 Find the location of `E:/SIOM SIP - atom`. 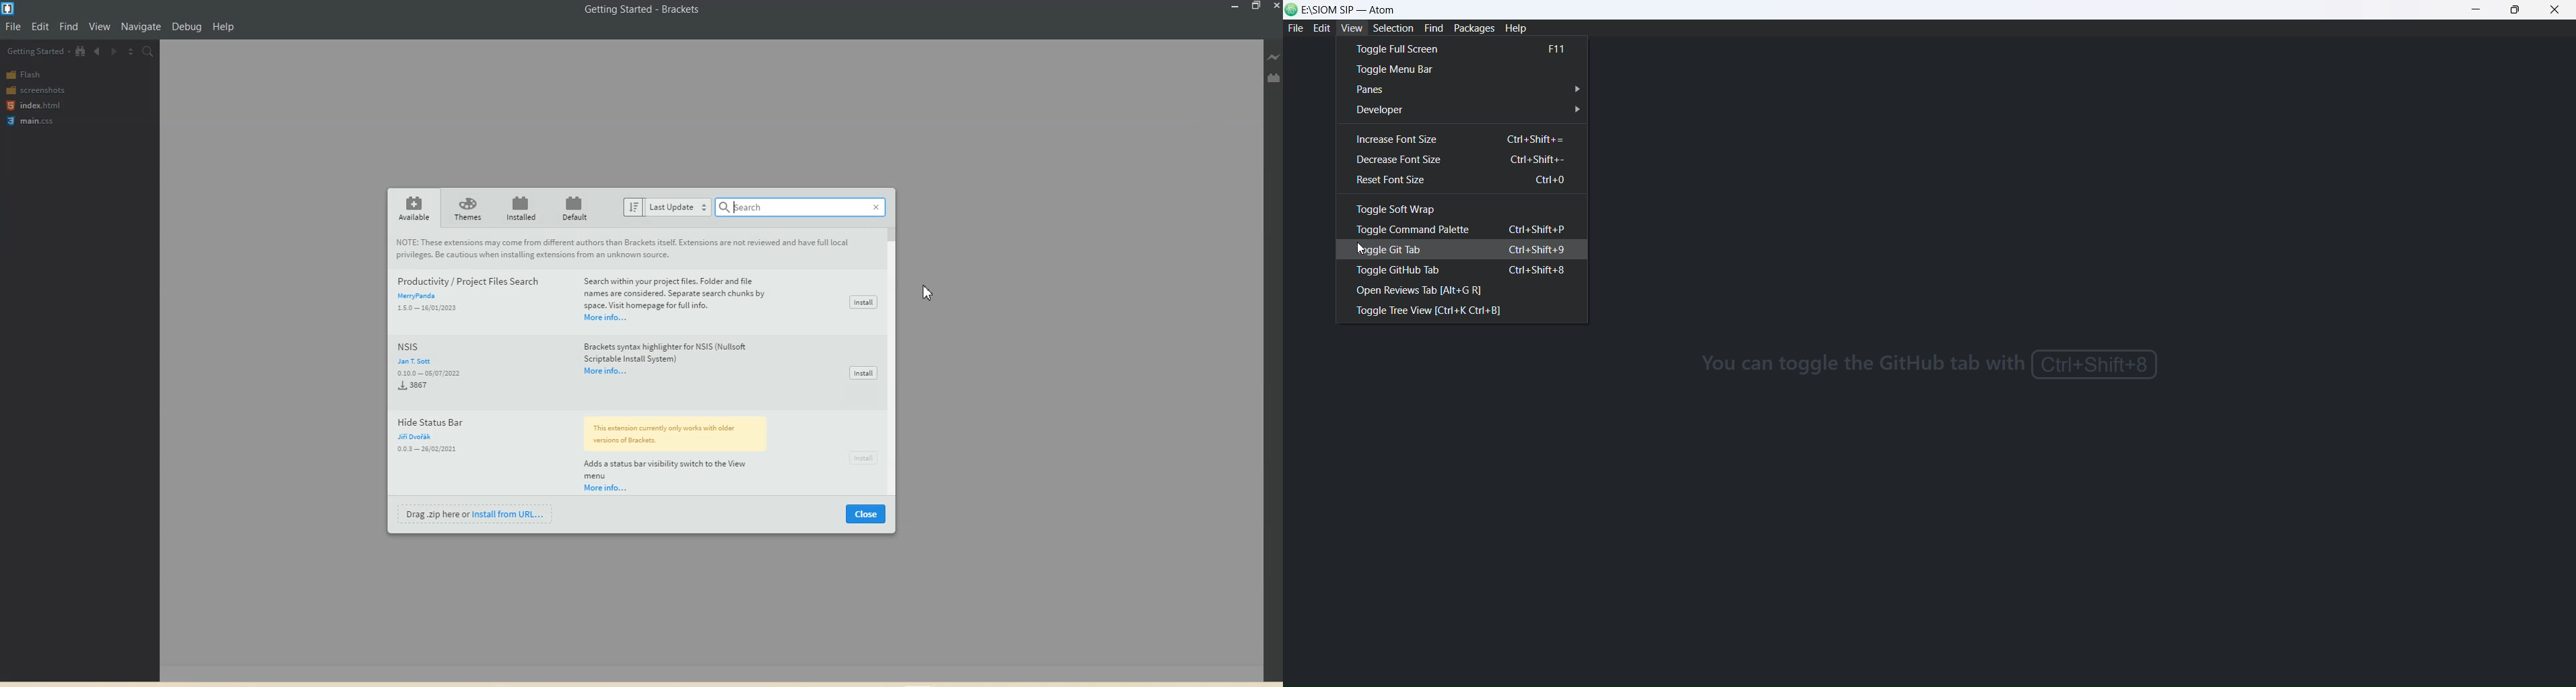

E:/SIOM SIP - atom is located at coordinates (1352, 11).